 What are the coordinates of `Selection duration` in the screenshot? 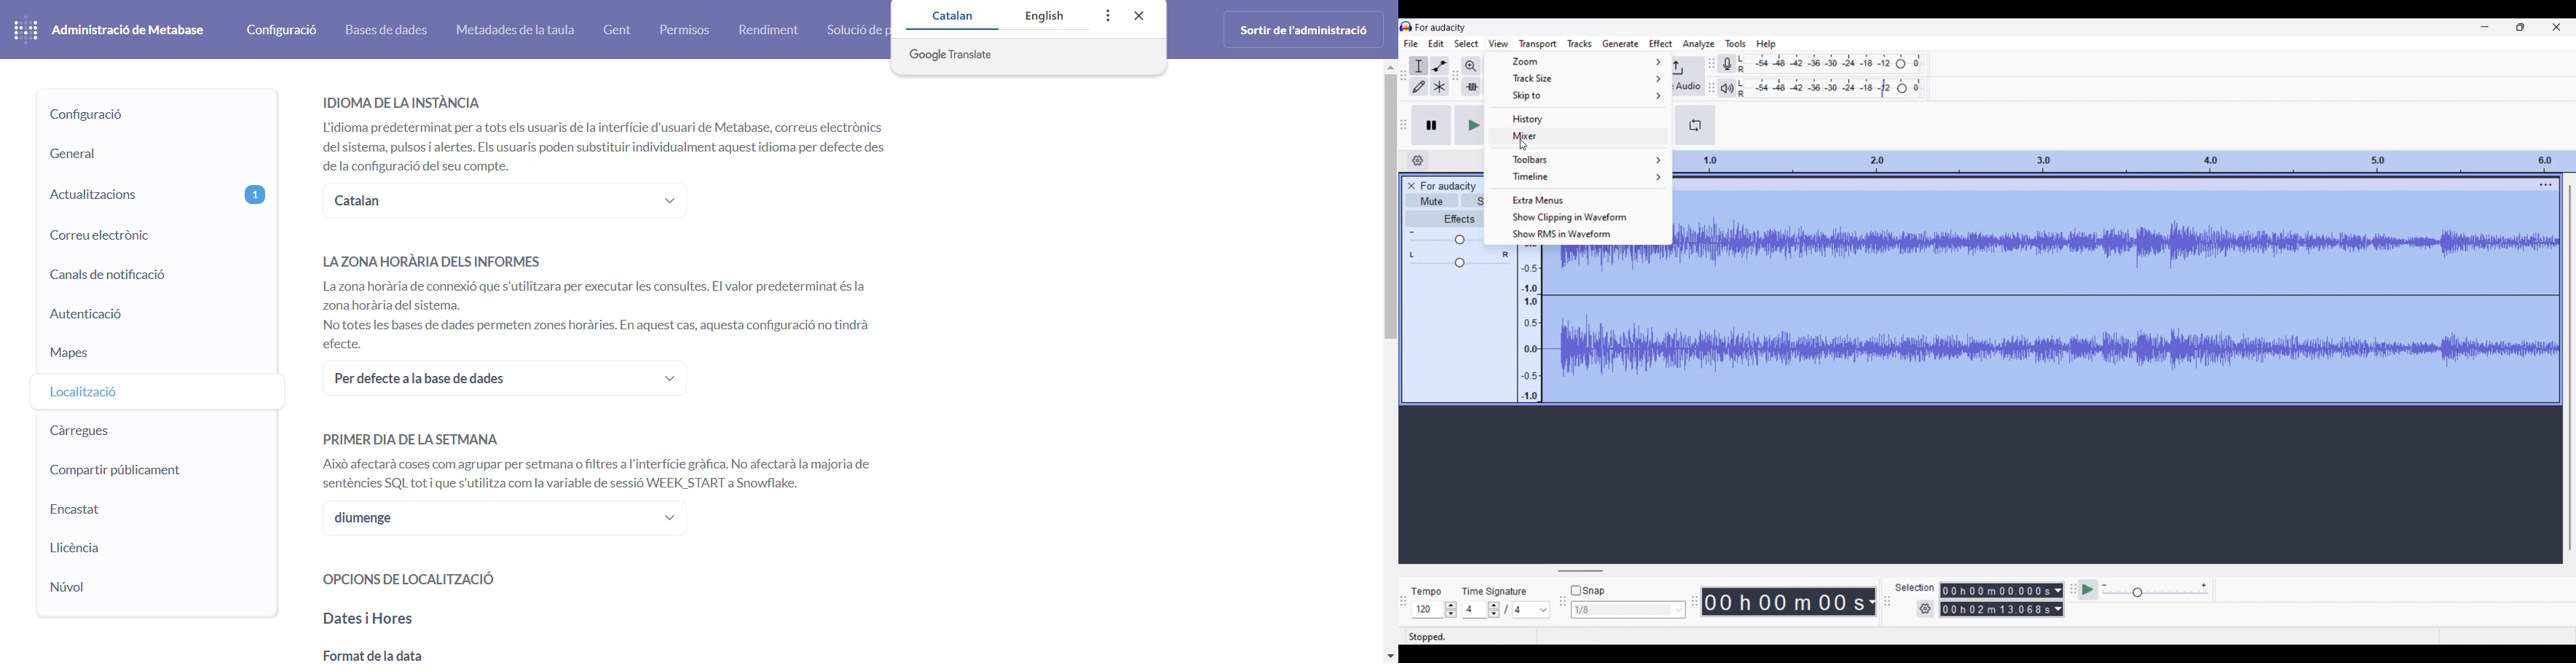 It's located at (1997, 599).